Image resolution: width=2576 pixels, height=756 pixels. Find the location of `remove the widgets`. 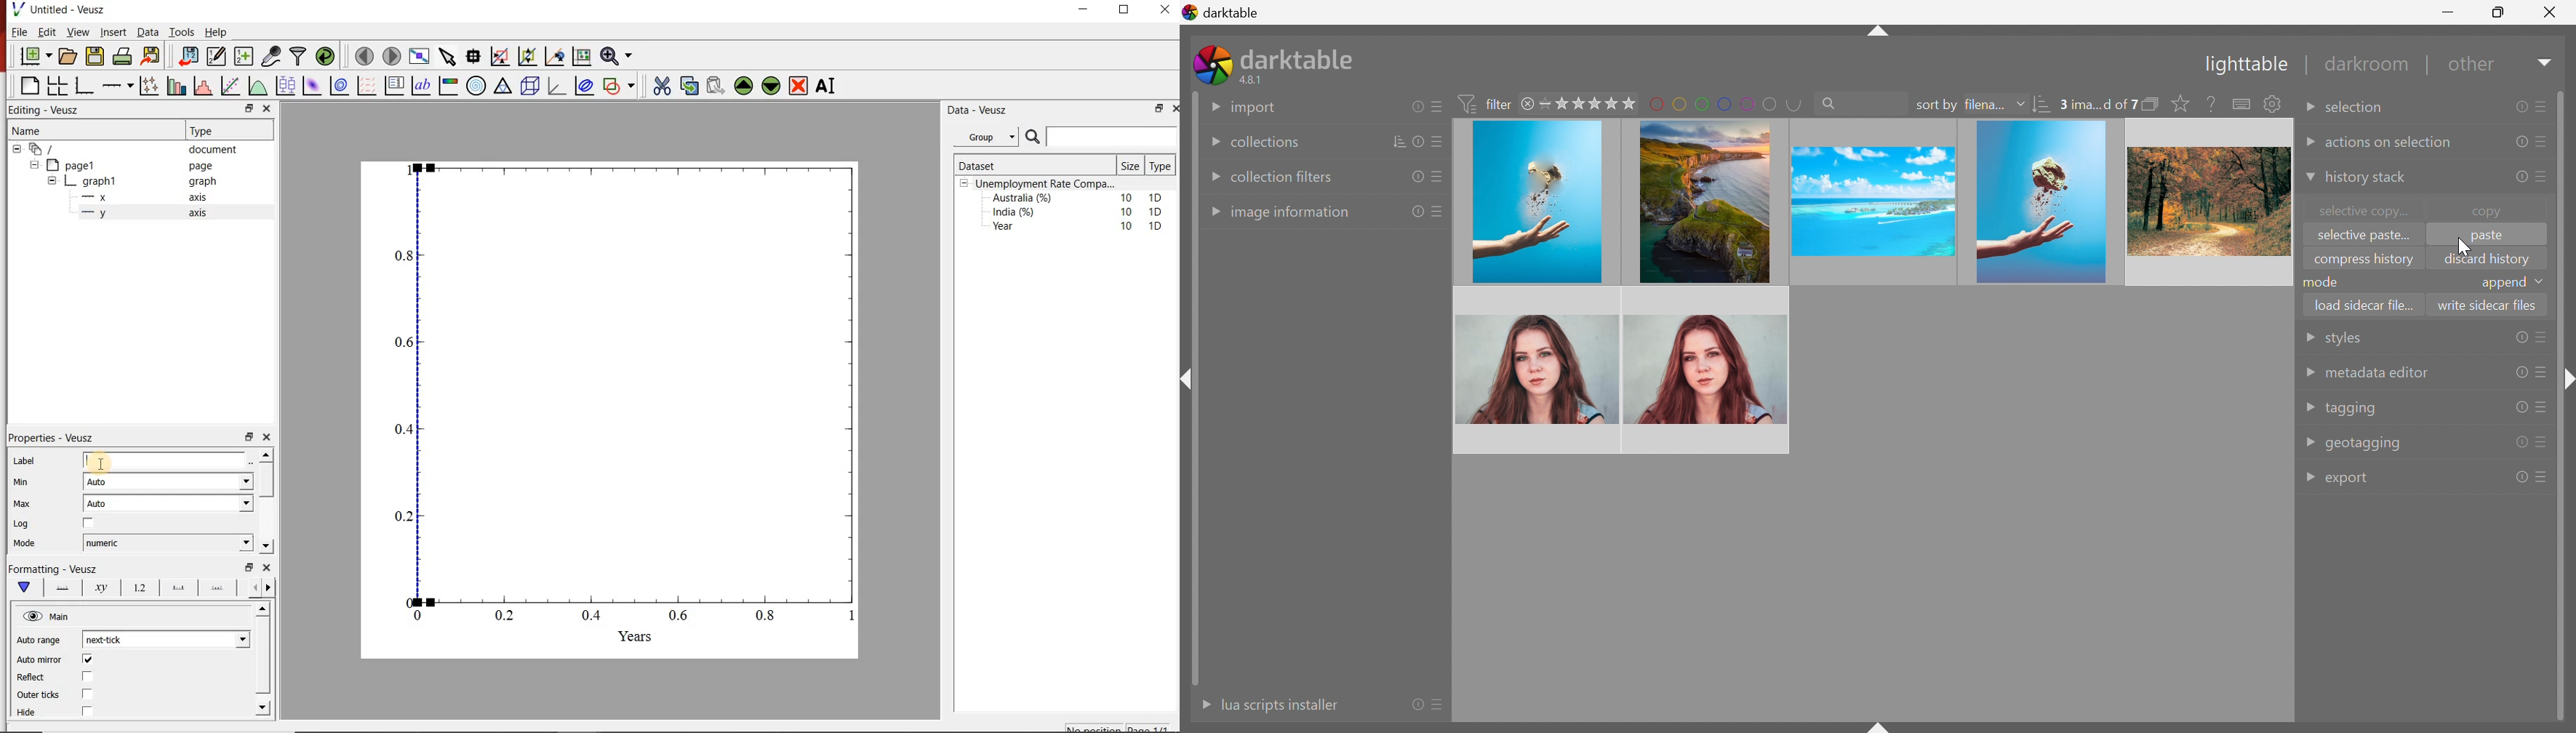

remove the widgets is located at coordinates (798, 86).